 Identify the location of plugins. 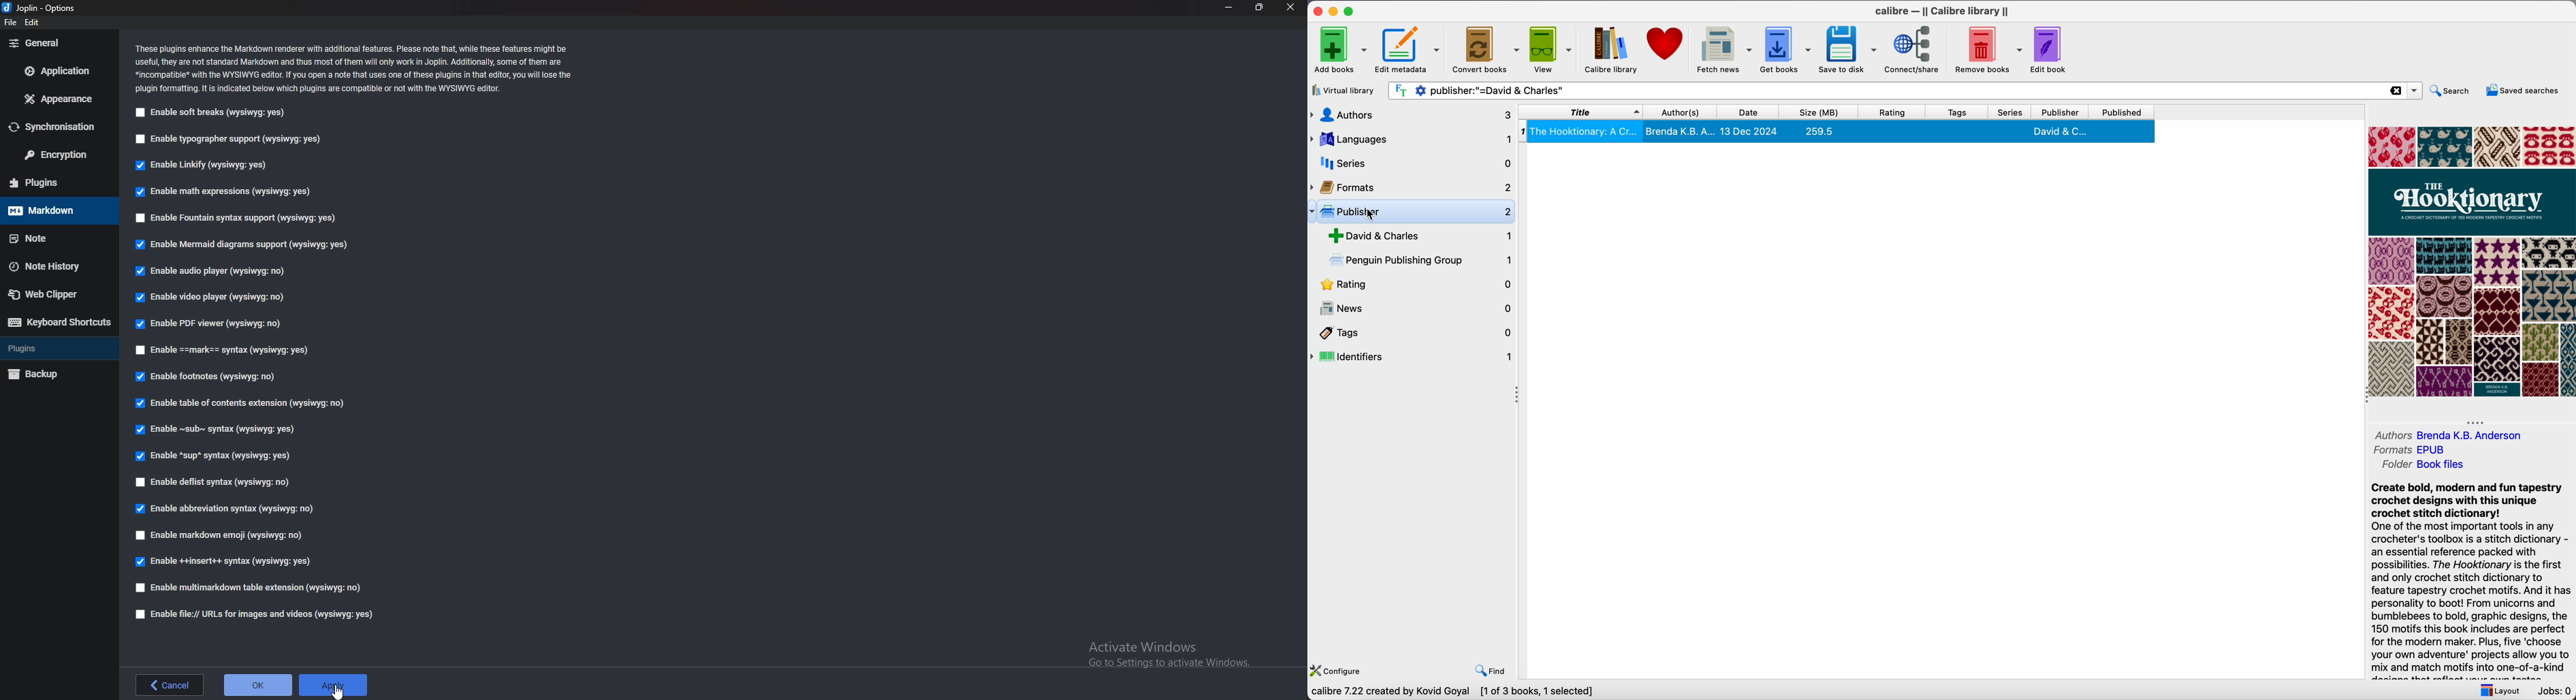
(57, 349).